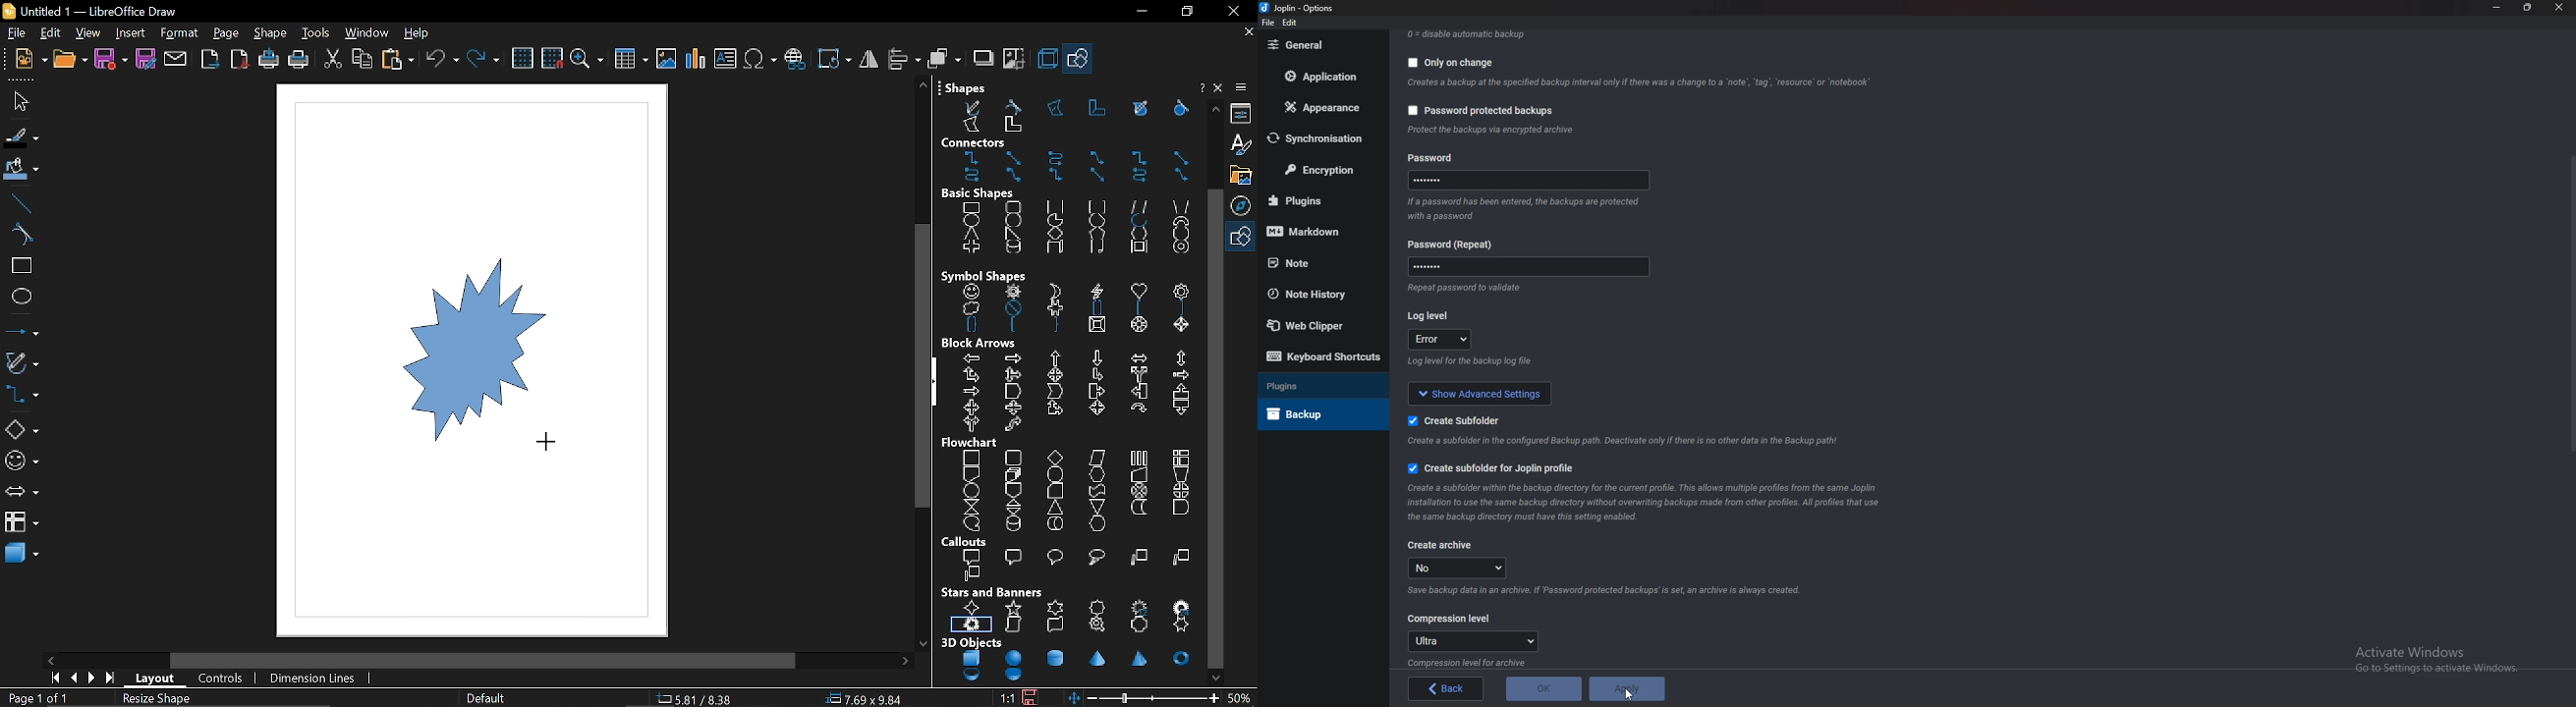  What do you see at coordinates (1481, 113) in the screenshot?
I see `password protected backups` at bounding box center [1481, 113].